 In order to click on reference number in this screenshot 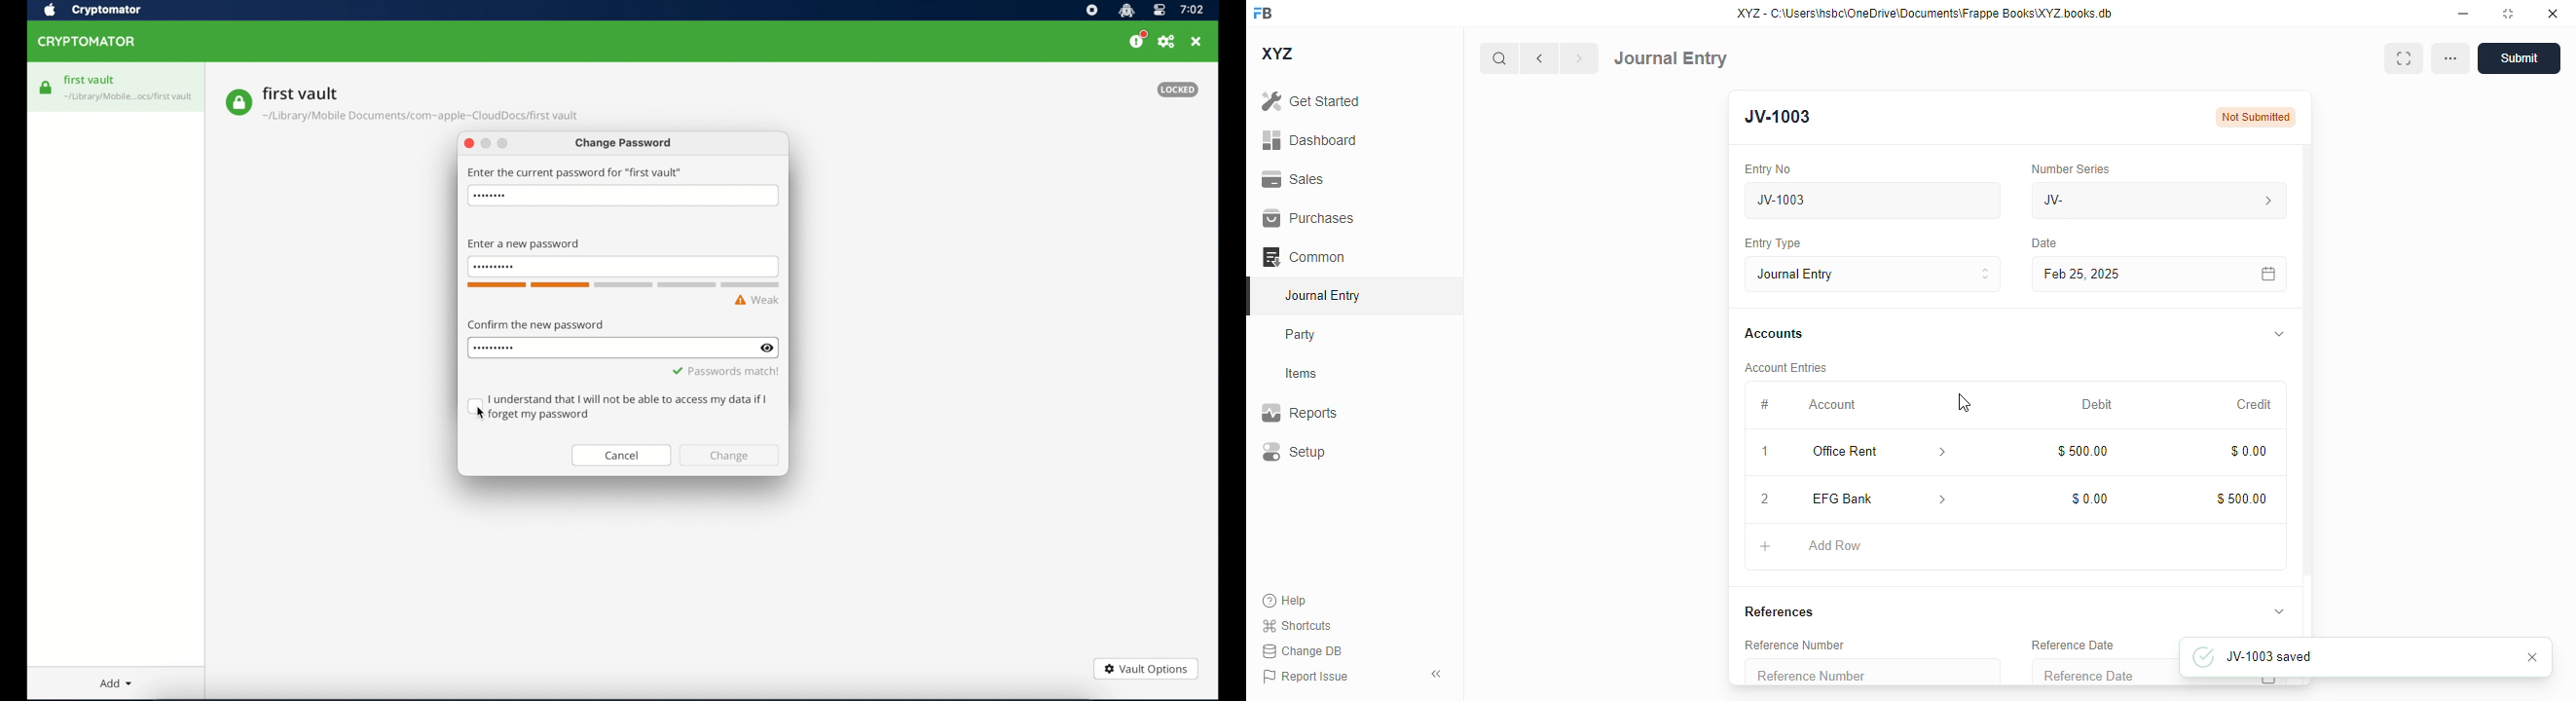, I will do `click(1794, 645)`.